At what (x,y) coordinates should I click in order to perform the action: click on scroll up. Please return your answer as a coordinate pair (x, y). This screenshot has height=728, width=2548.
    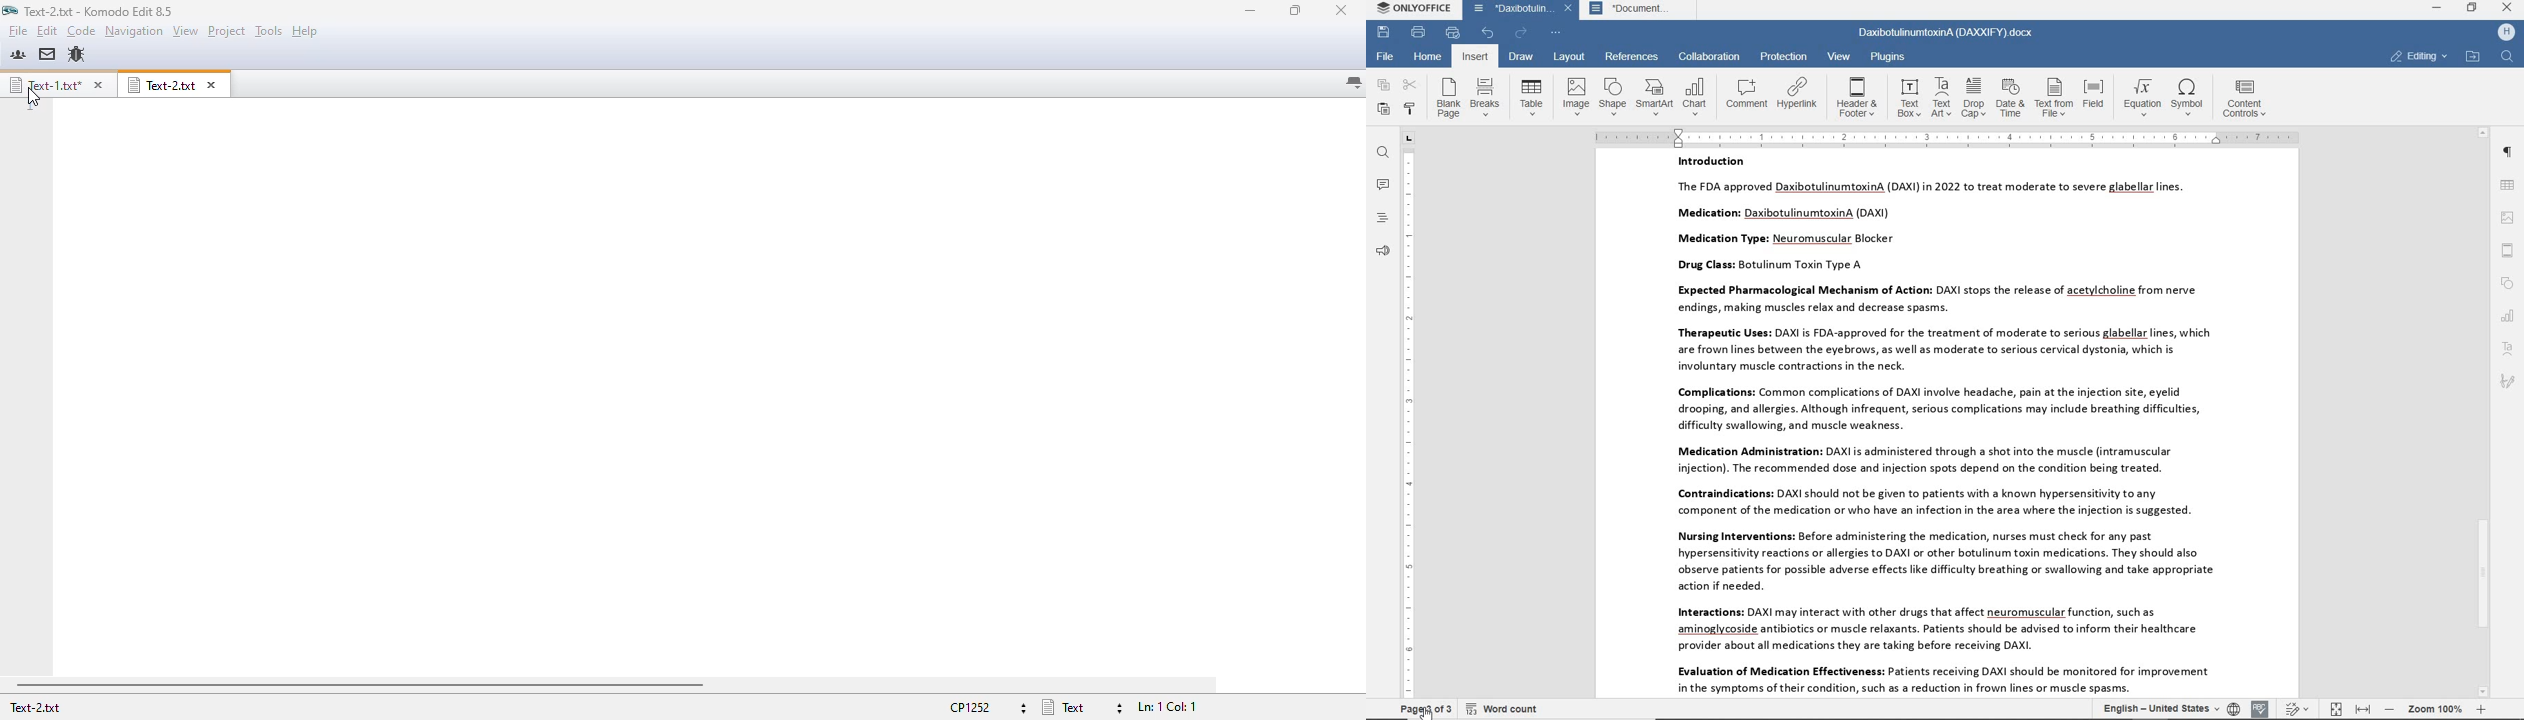
    Looking at the image, I should click on (2484, 133).